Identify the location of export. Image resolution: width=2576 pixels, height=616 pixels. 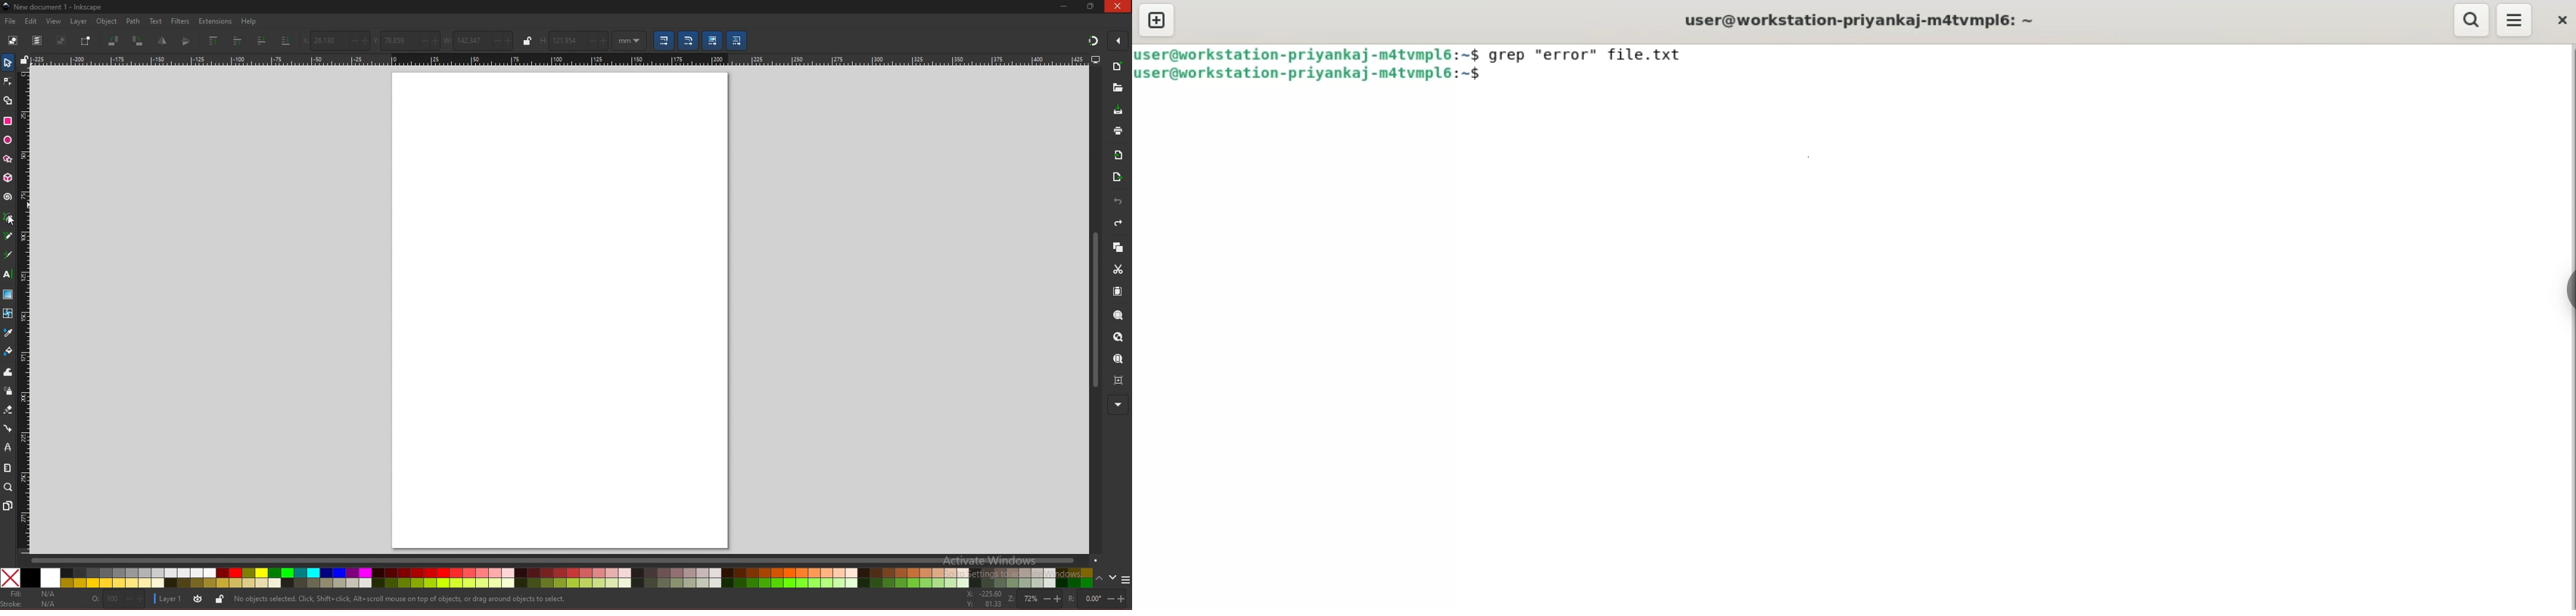
(1118, 178).